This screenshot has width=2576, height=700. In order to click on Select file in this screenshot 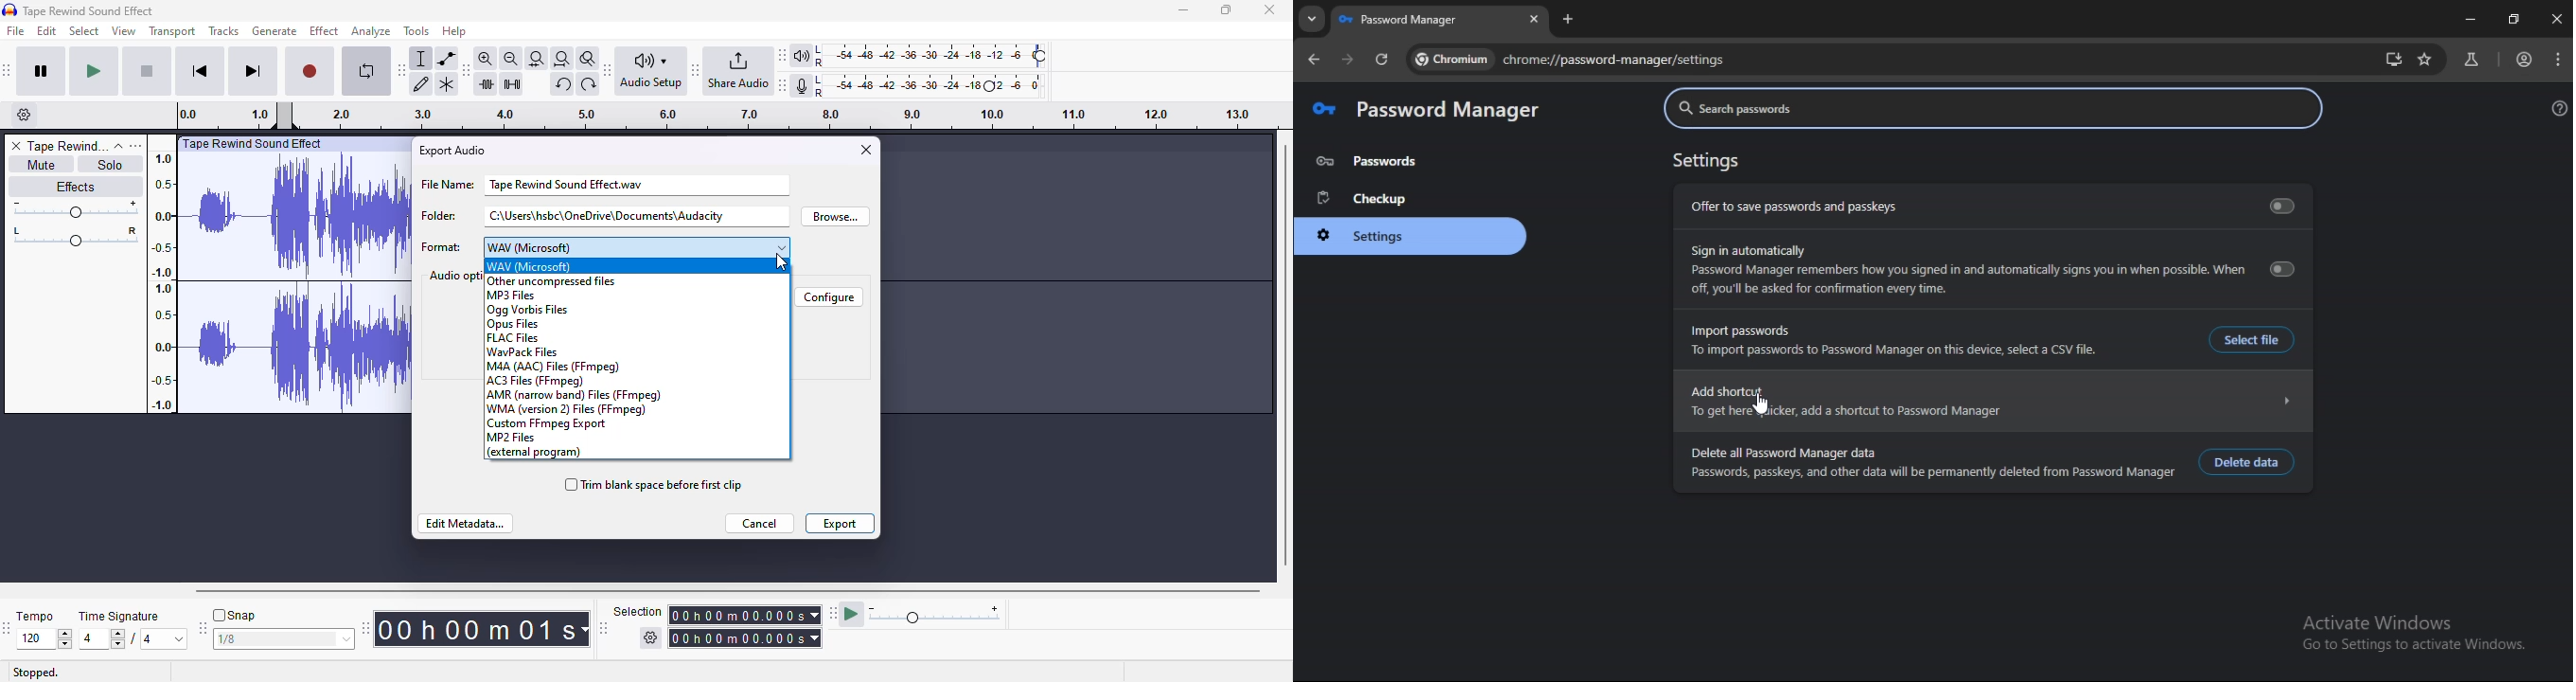, I will do `click(2245, 339)`.